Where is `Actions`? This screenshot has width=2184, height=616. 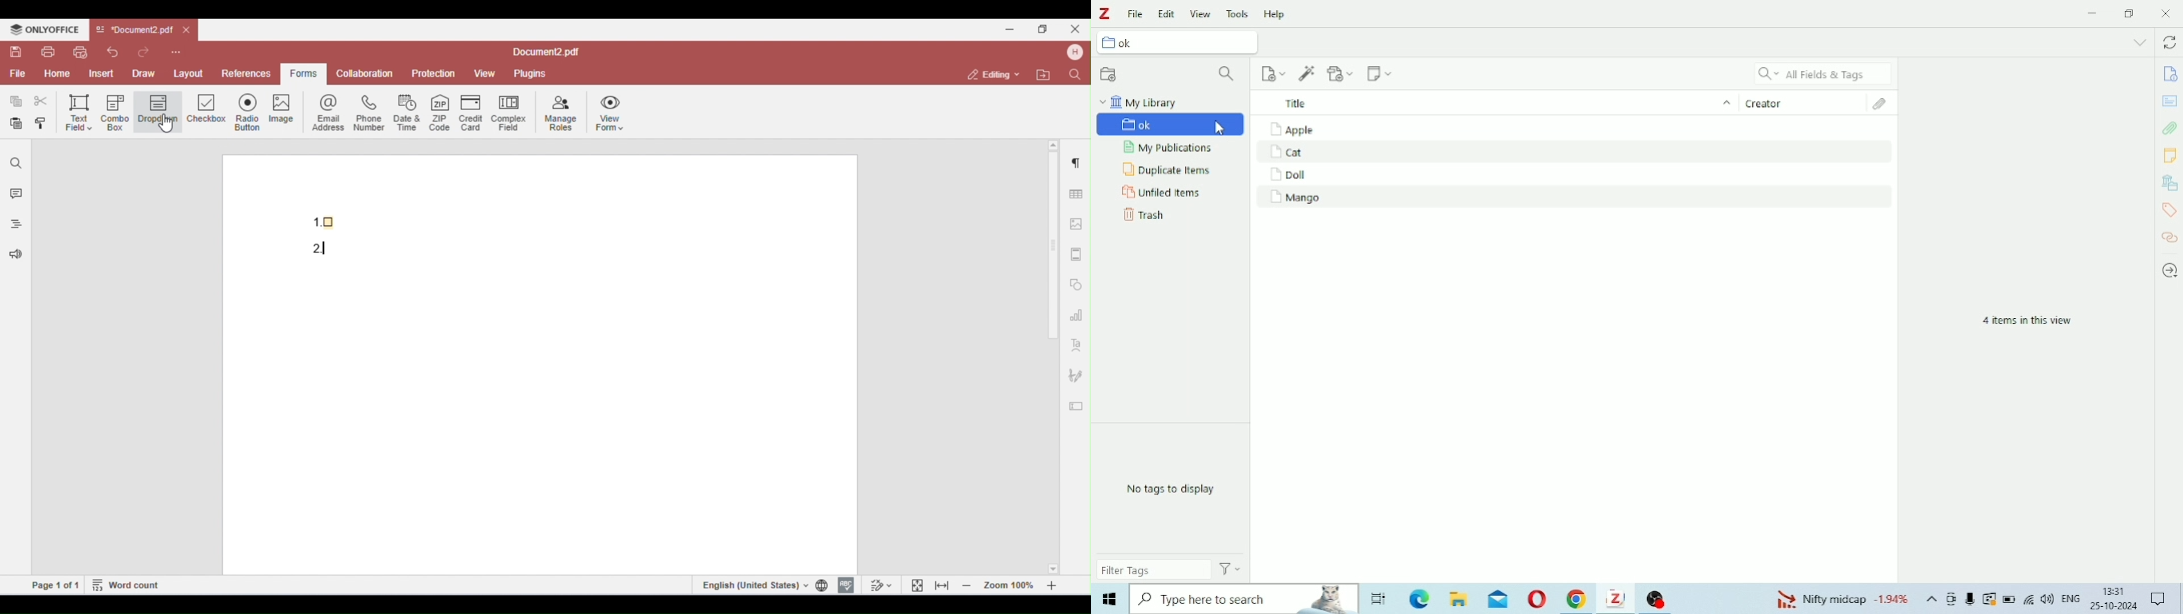 Actions is located at coordinates (1230, 568).